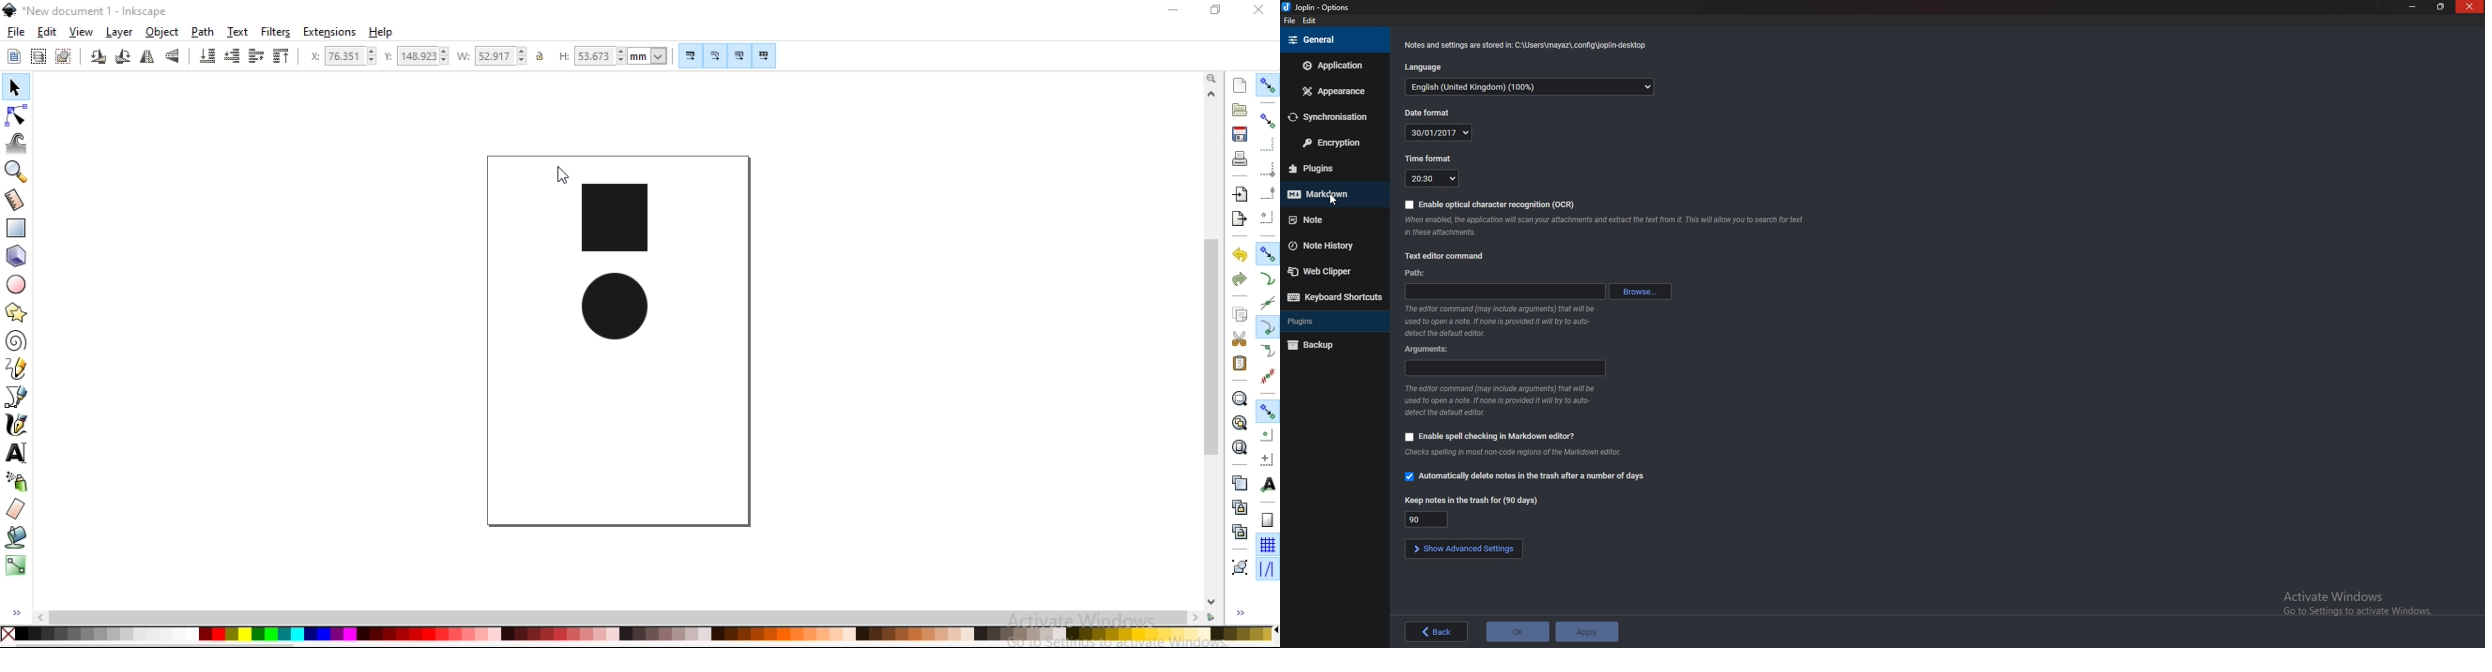 Image resolution: width=2492 pixels, height=672 pixels. I want to click on 30/01/2017, so click(1440, 132).